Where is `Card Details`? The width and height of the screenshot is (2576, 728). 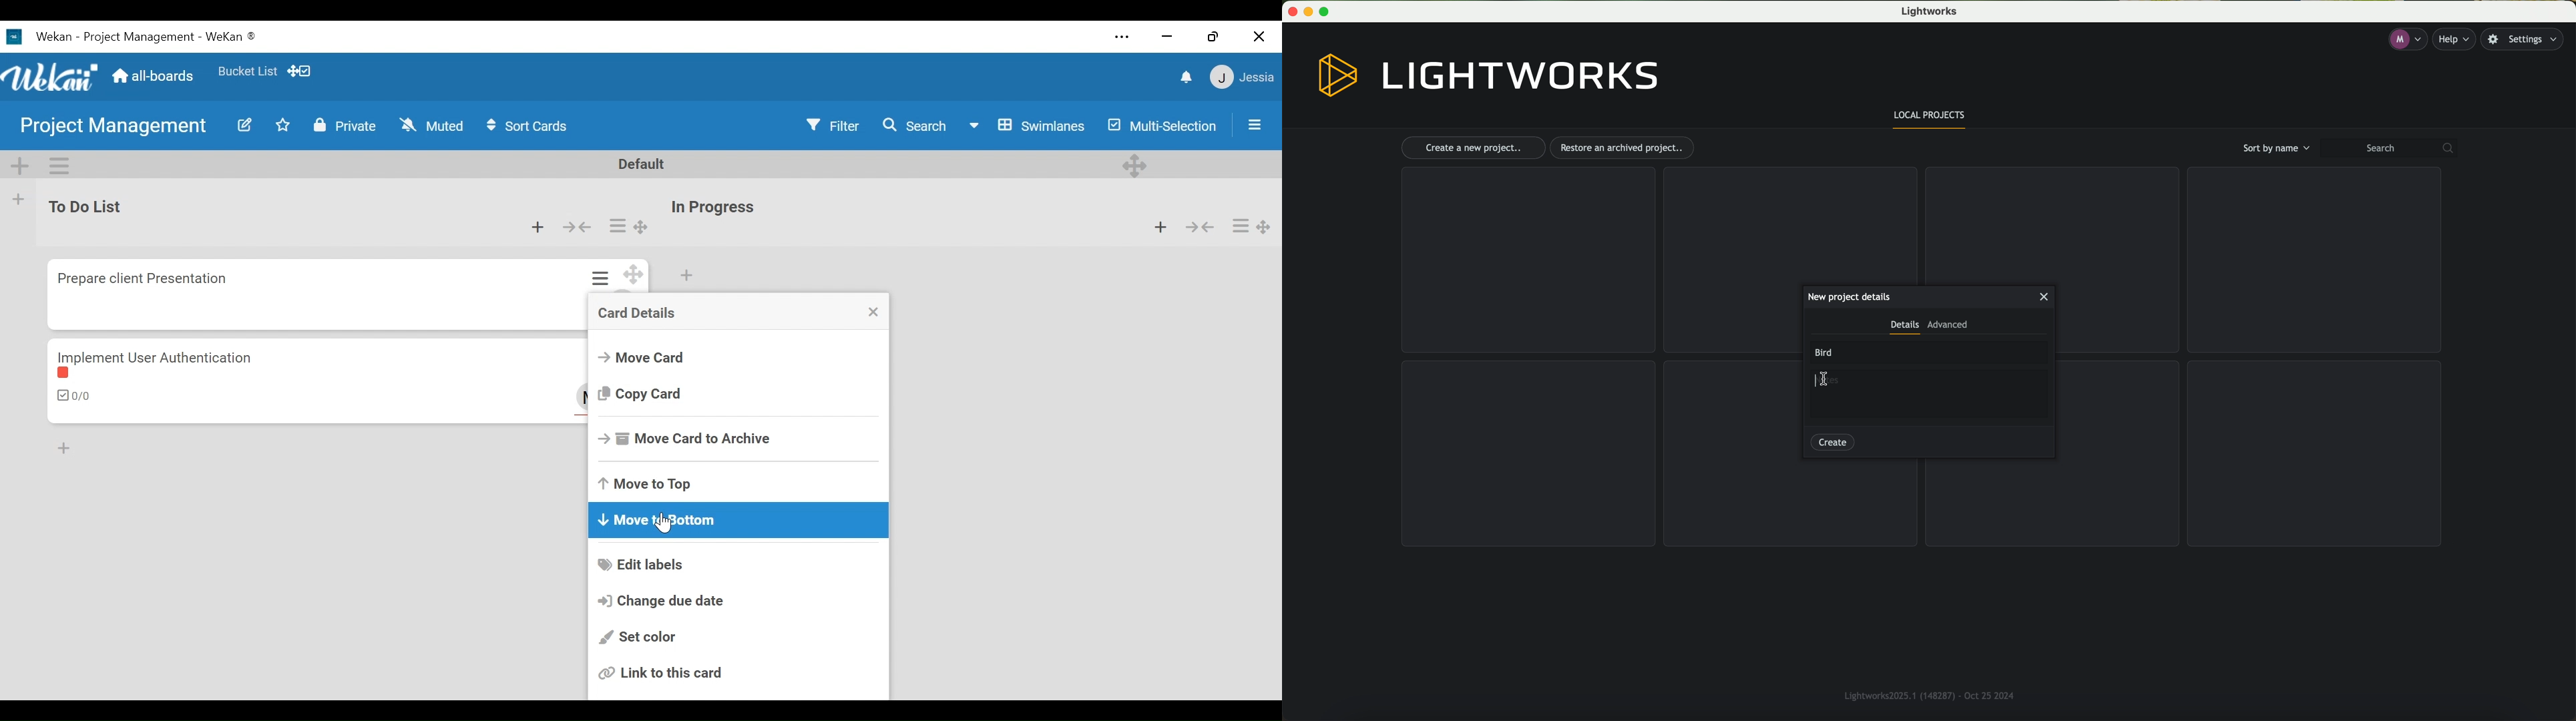
Card Details is located at coordinates (634, 314).